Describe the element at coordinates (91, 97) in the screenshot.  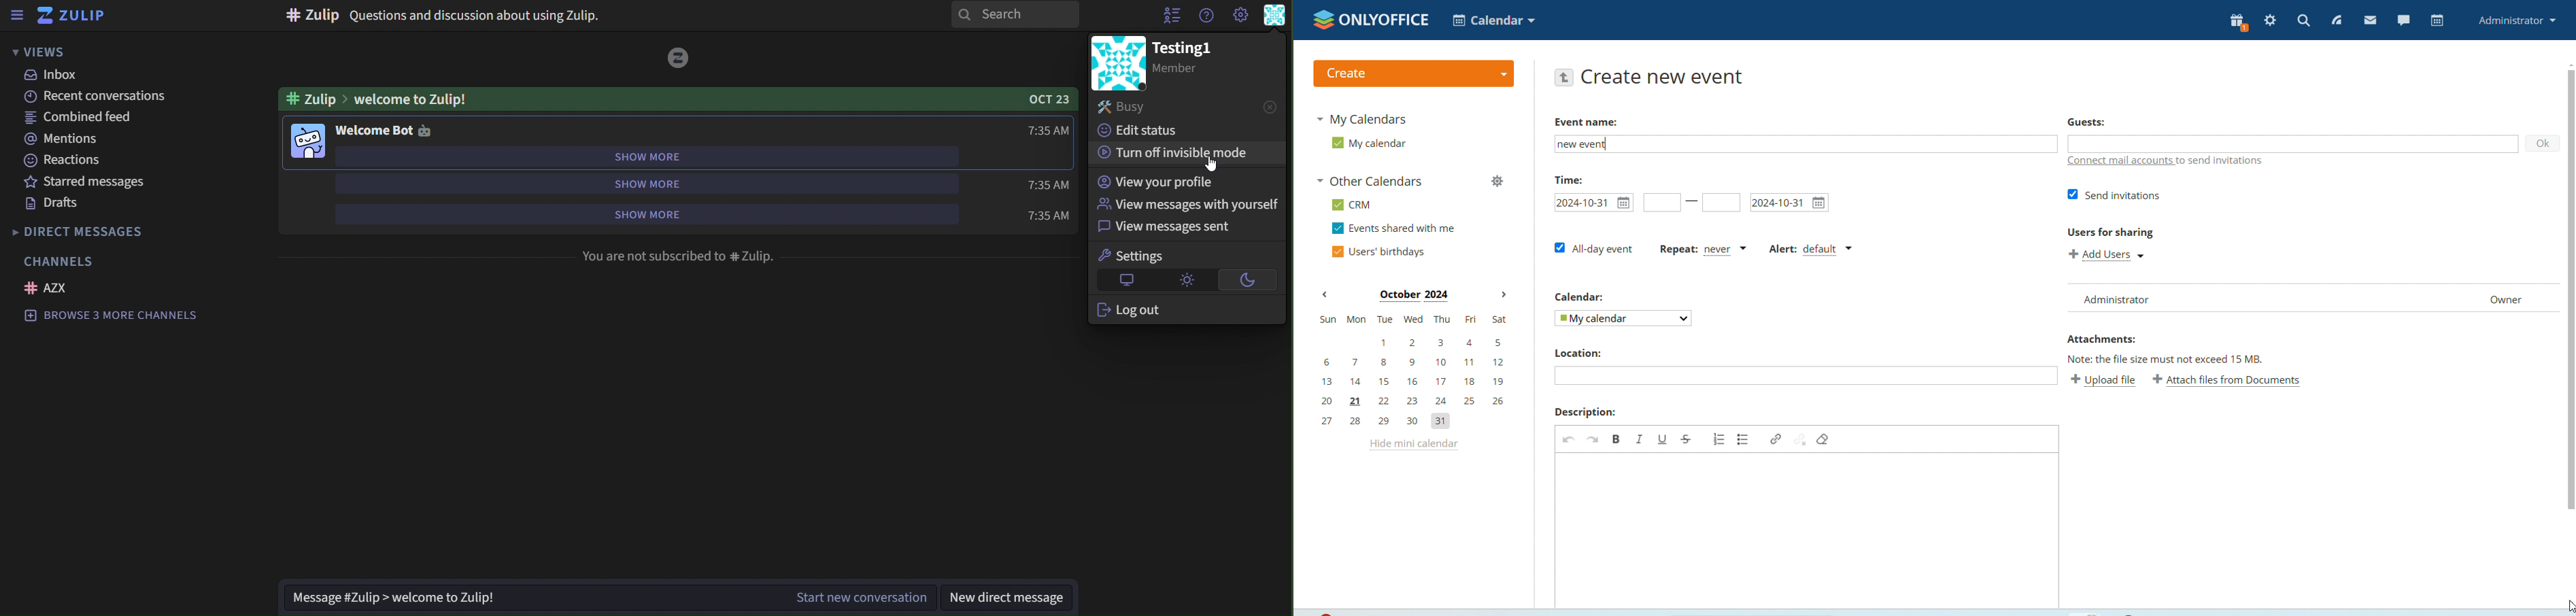
I see `recent conversations` at that location.